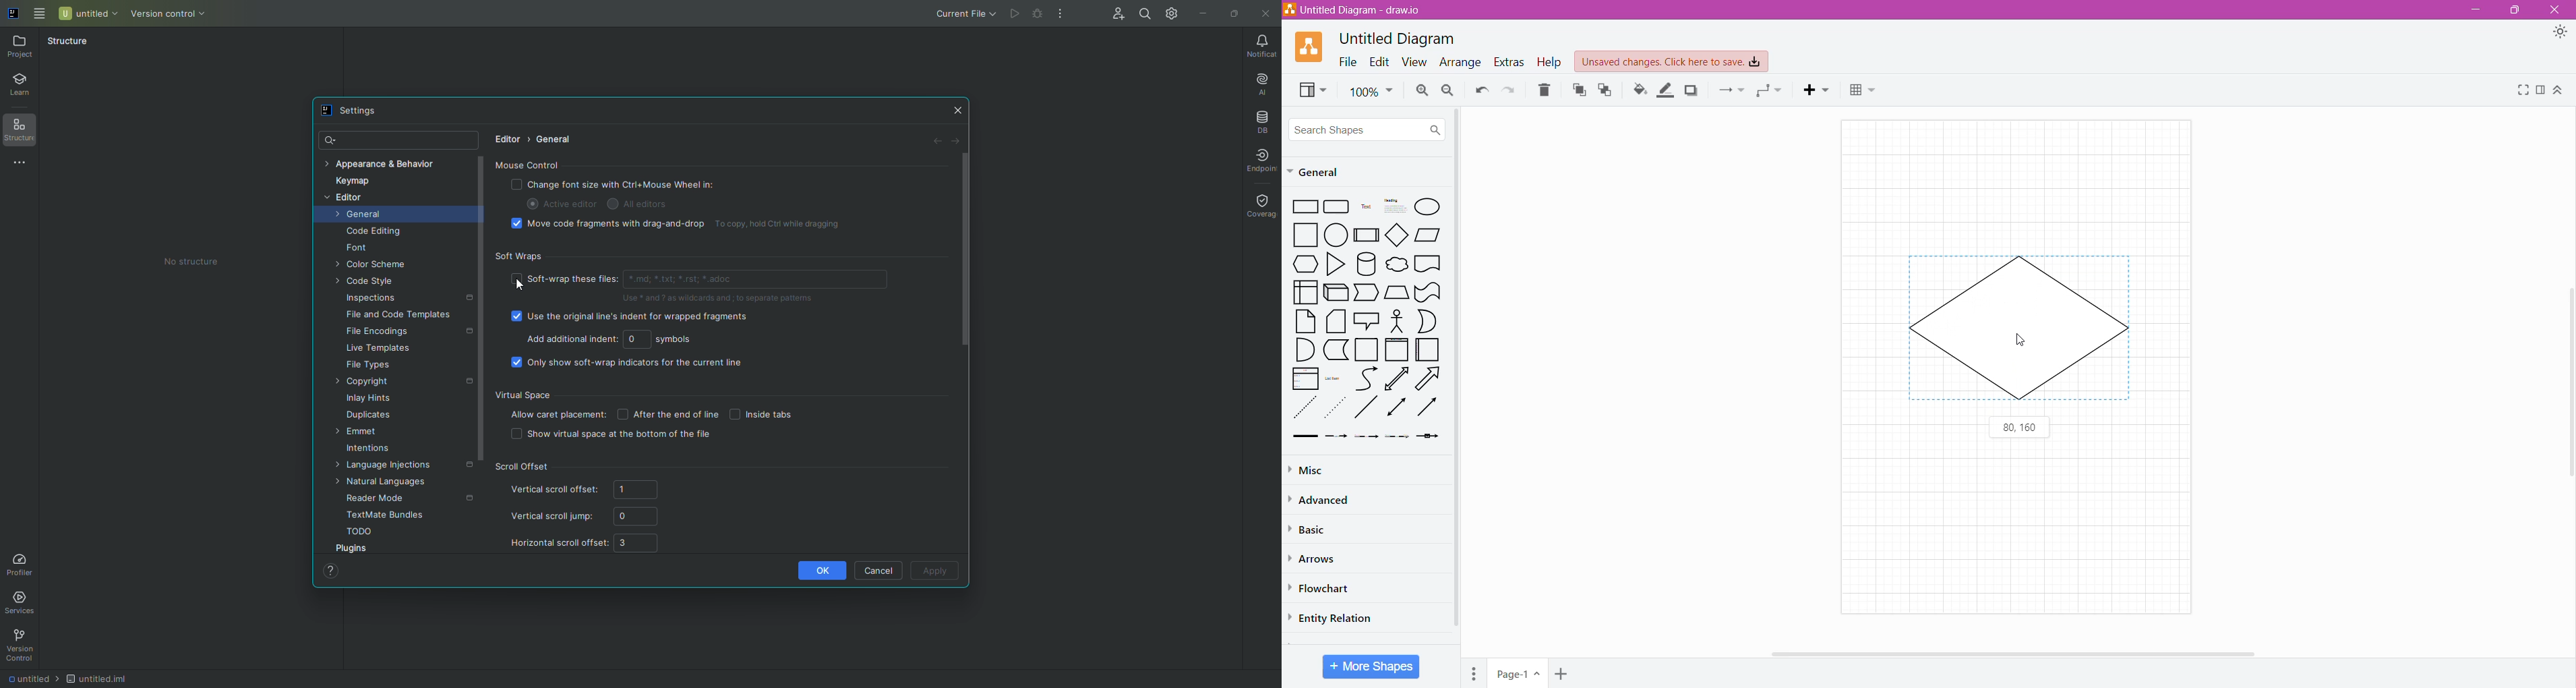  What do you see at coordinates (1305, 207) in the screenshot?
I see `Rectangle` at bounding box center [1305, 207].